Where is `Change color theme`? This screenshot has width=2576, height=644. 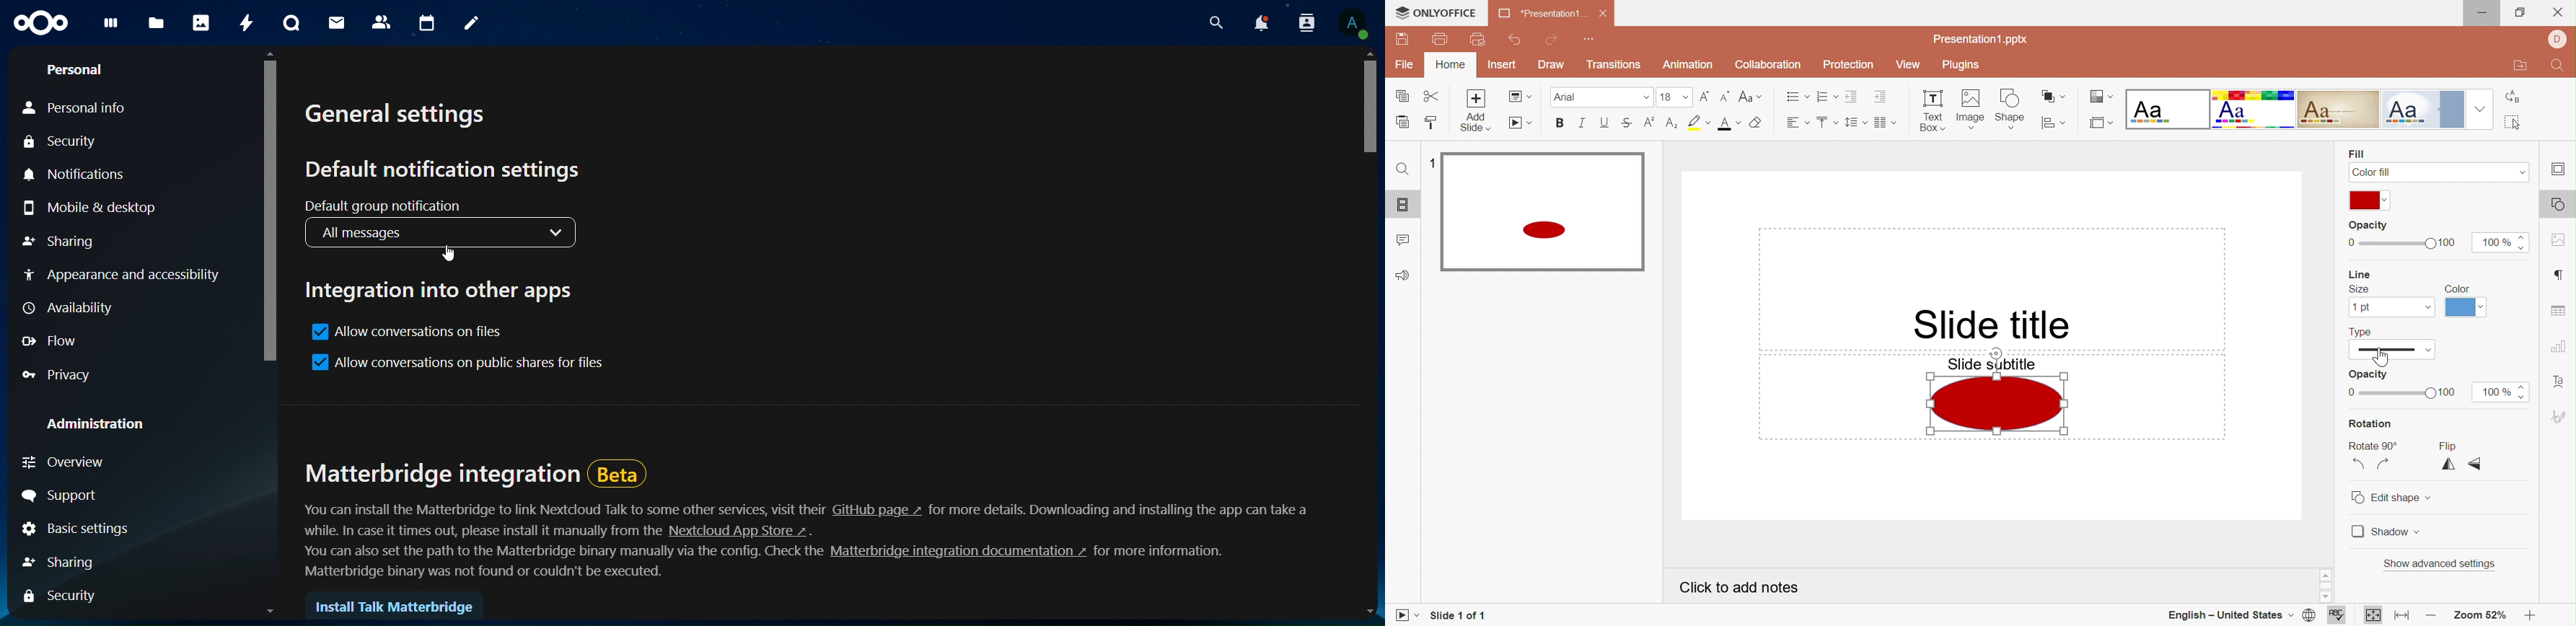
Change color theme is located at coordinates (2100, 96).